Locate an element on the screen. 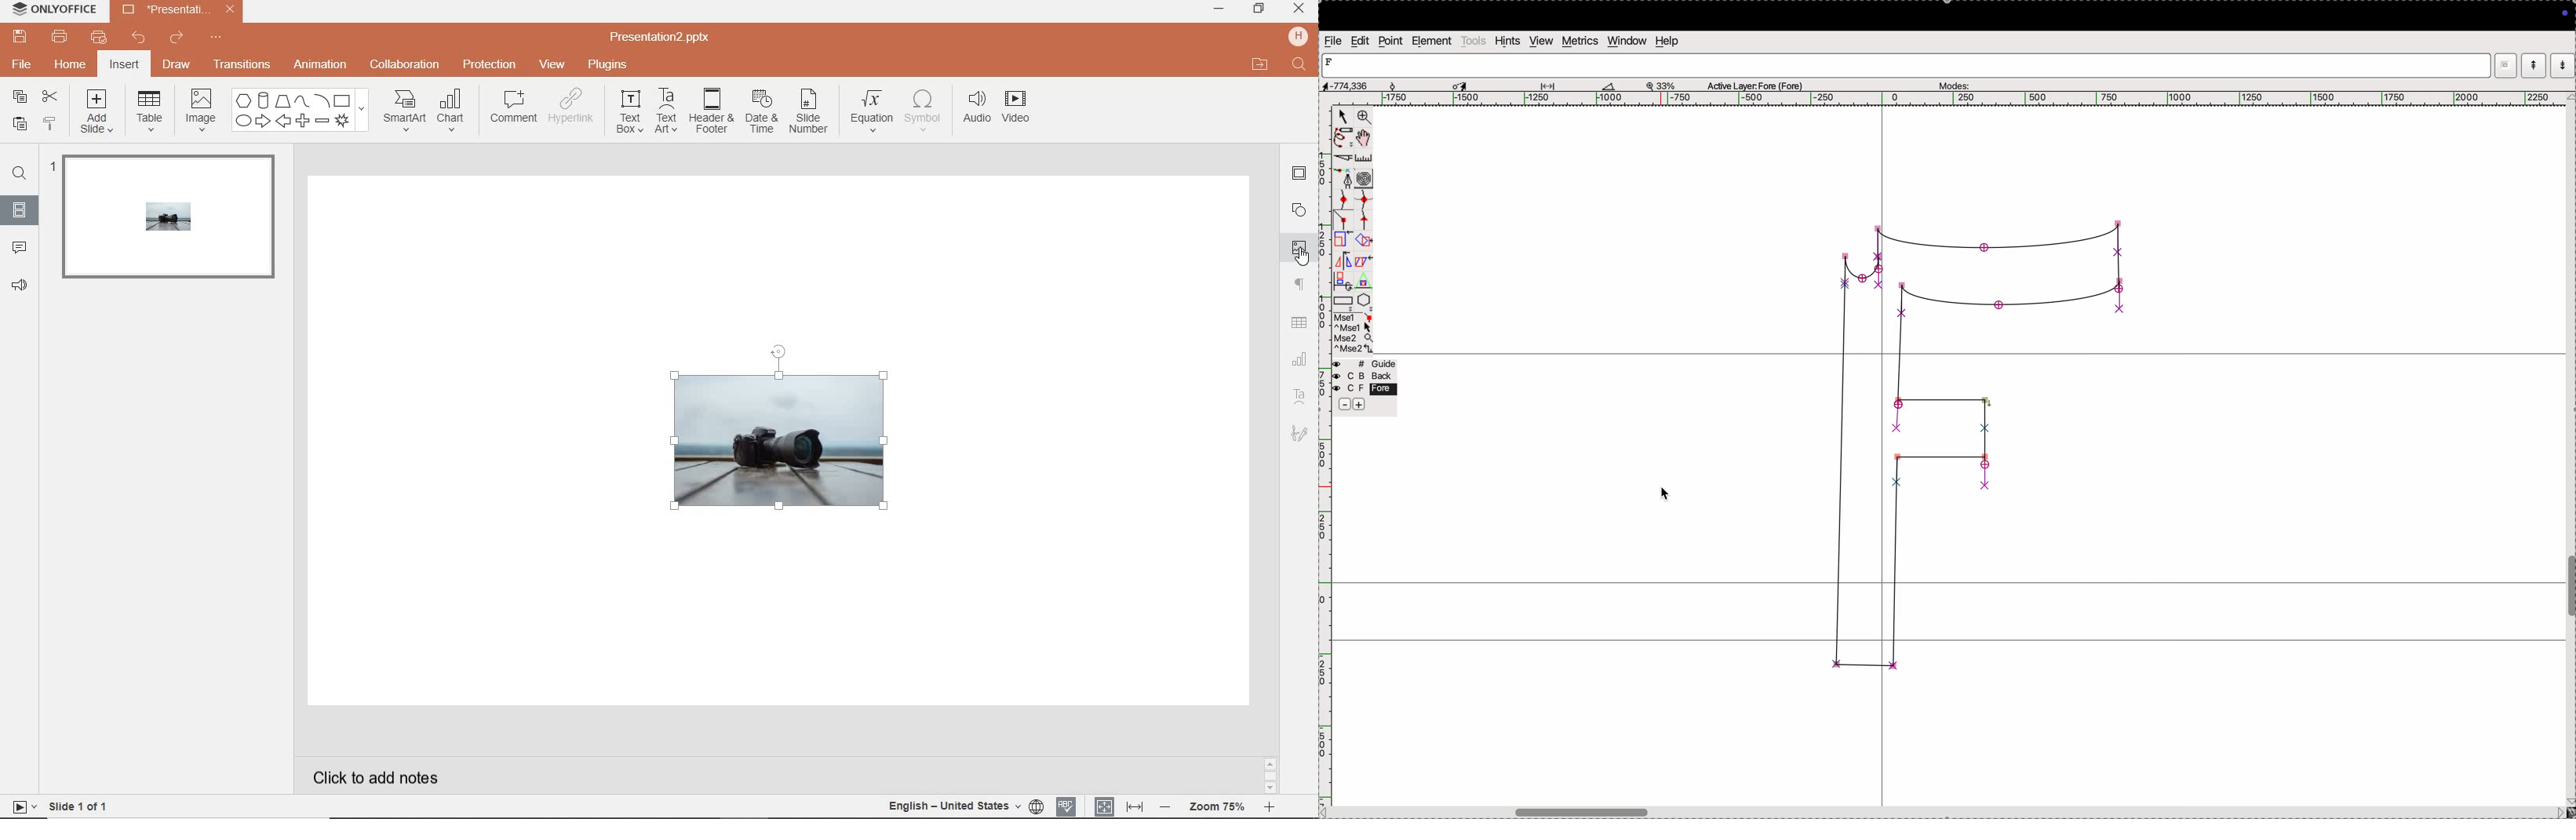 This screenshot has height=840, width=2576. shapes is located at coordinates (298, 111).